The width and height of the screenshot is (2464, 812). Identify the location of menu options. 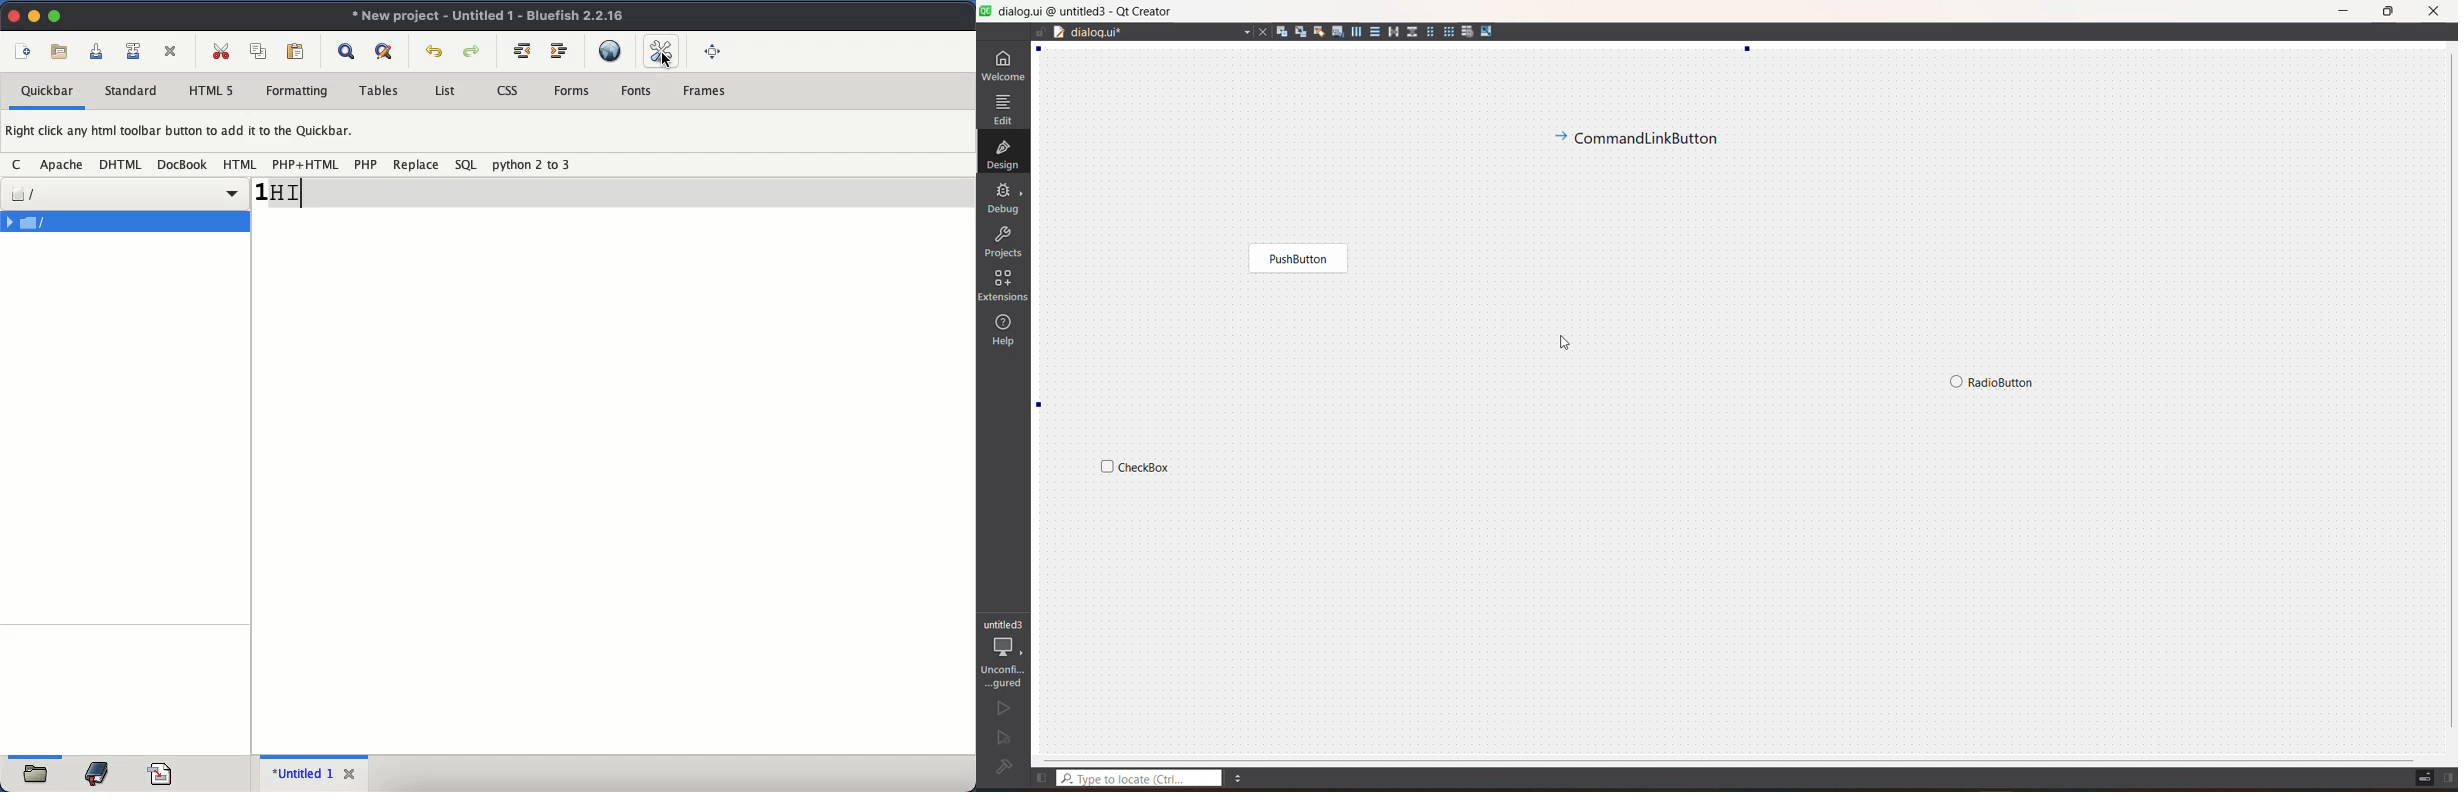
(1239, 779).